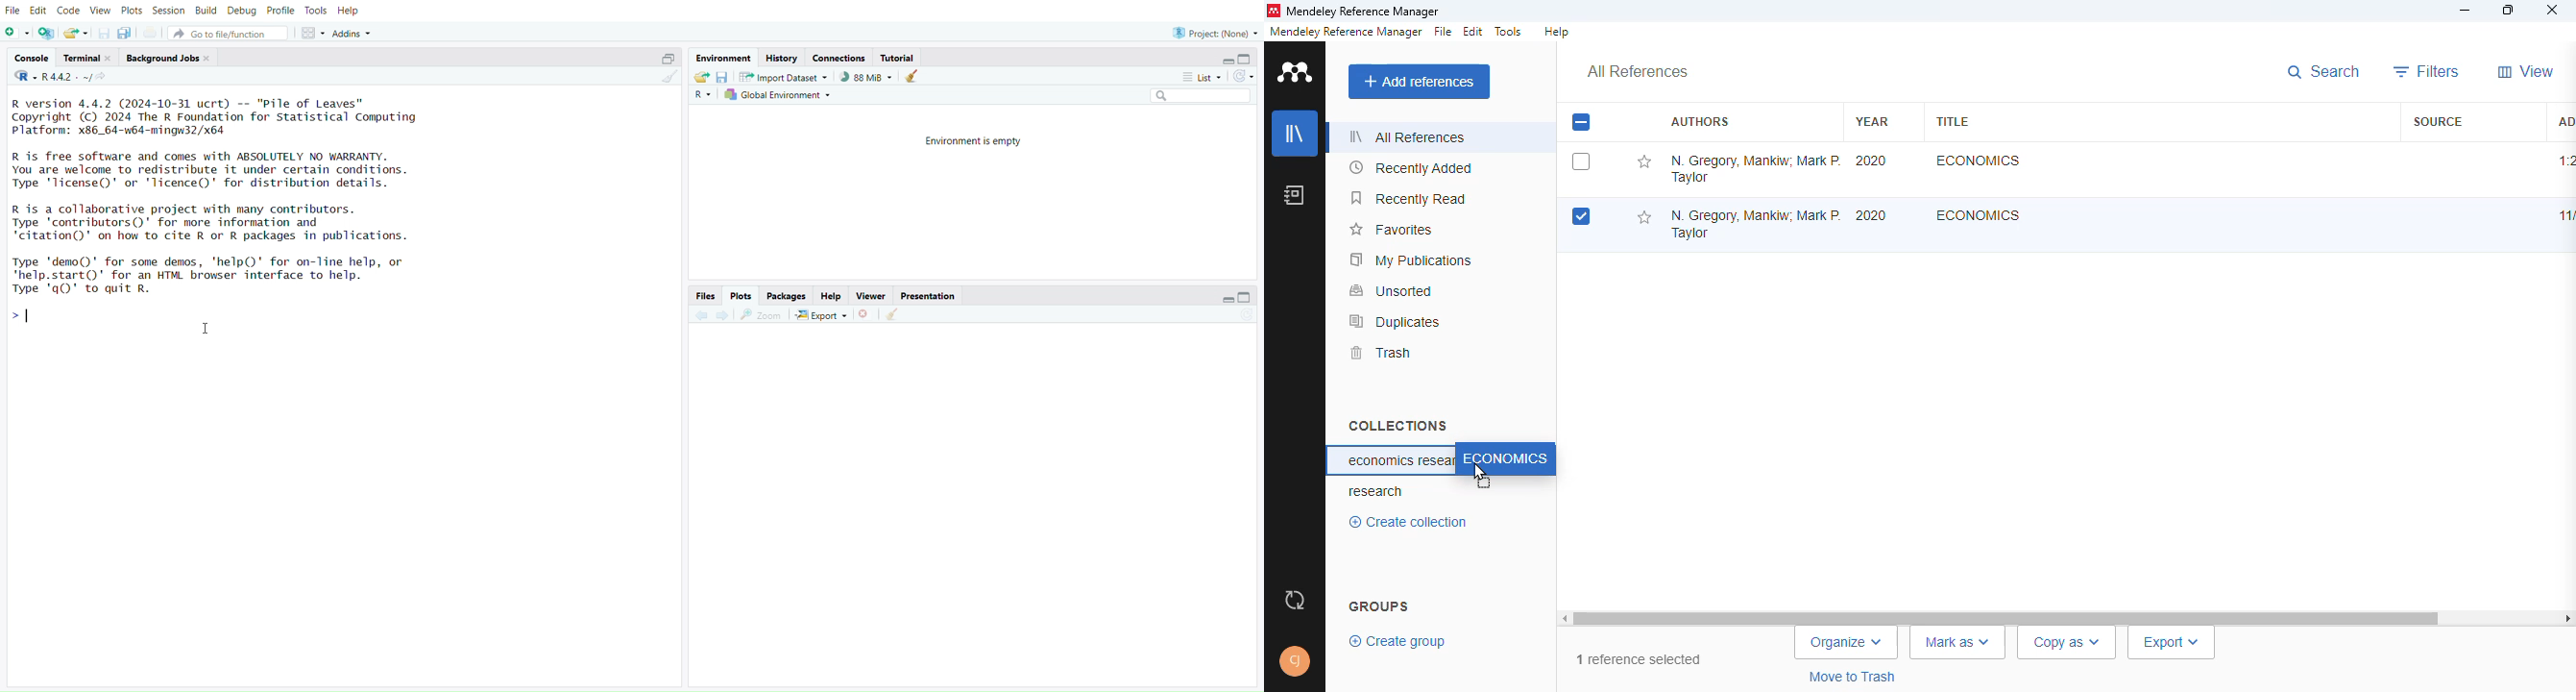  Describe the element at coordinates (347, 12) in the screenshot. I see `help` at that location.